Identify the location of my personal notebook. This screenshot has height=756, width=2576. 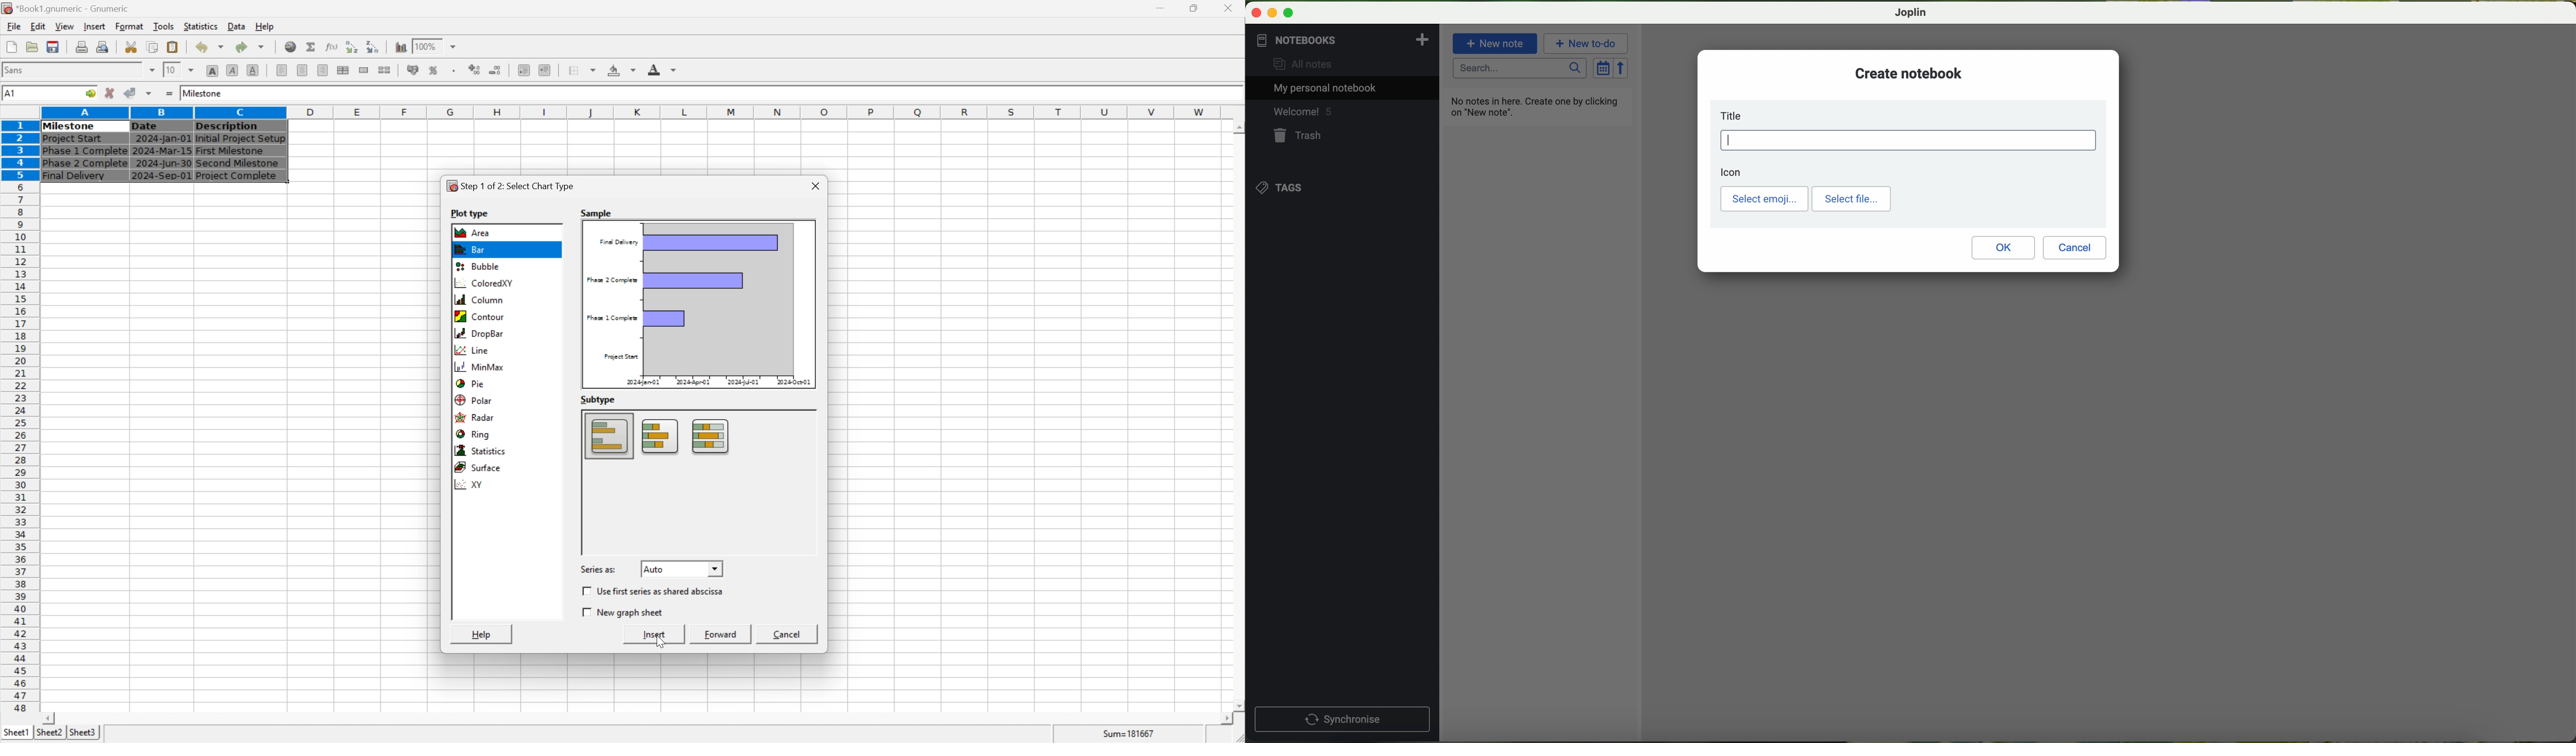
(1321, 88).